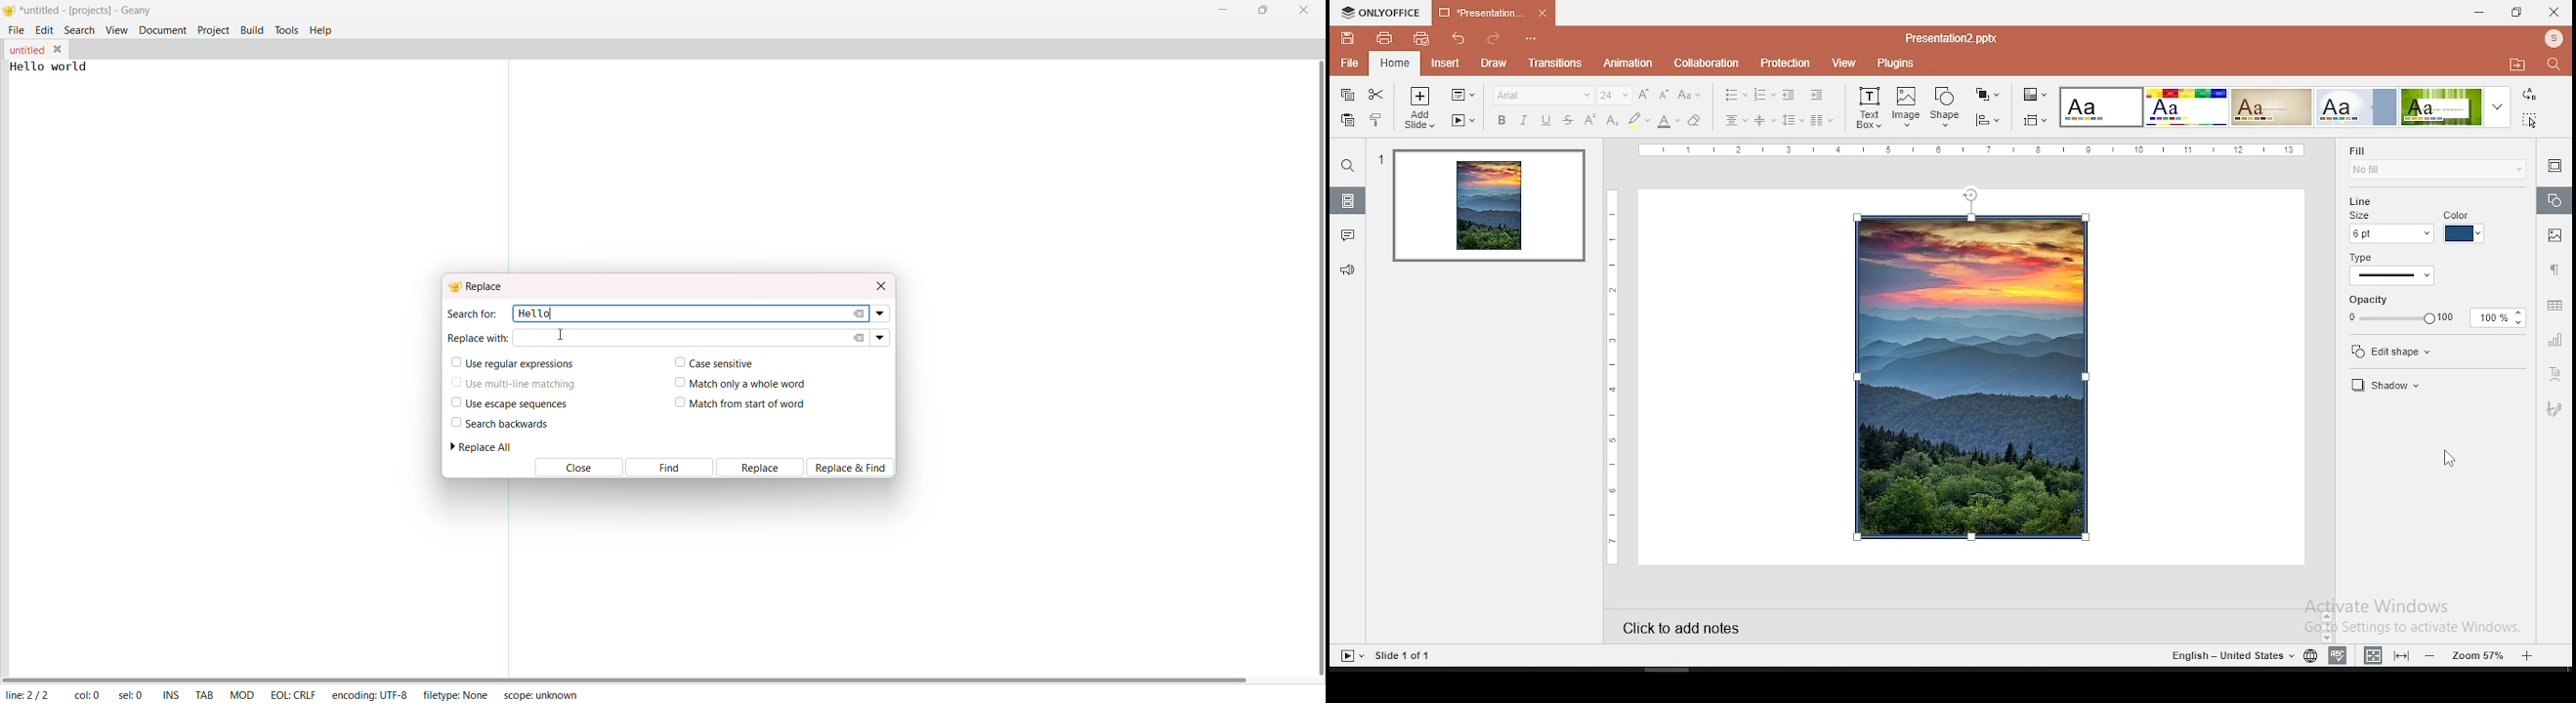 This screenshot has width=2576, height=728. I want to click on font size, so click(1615, 95).